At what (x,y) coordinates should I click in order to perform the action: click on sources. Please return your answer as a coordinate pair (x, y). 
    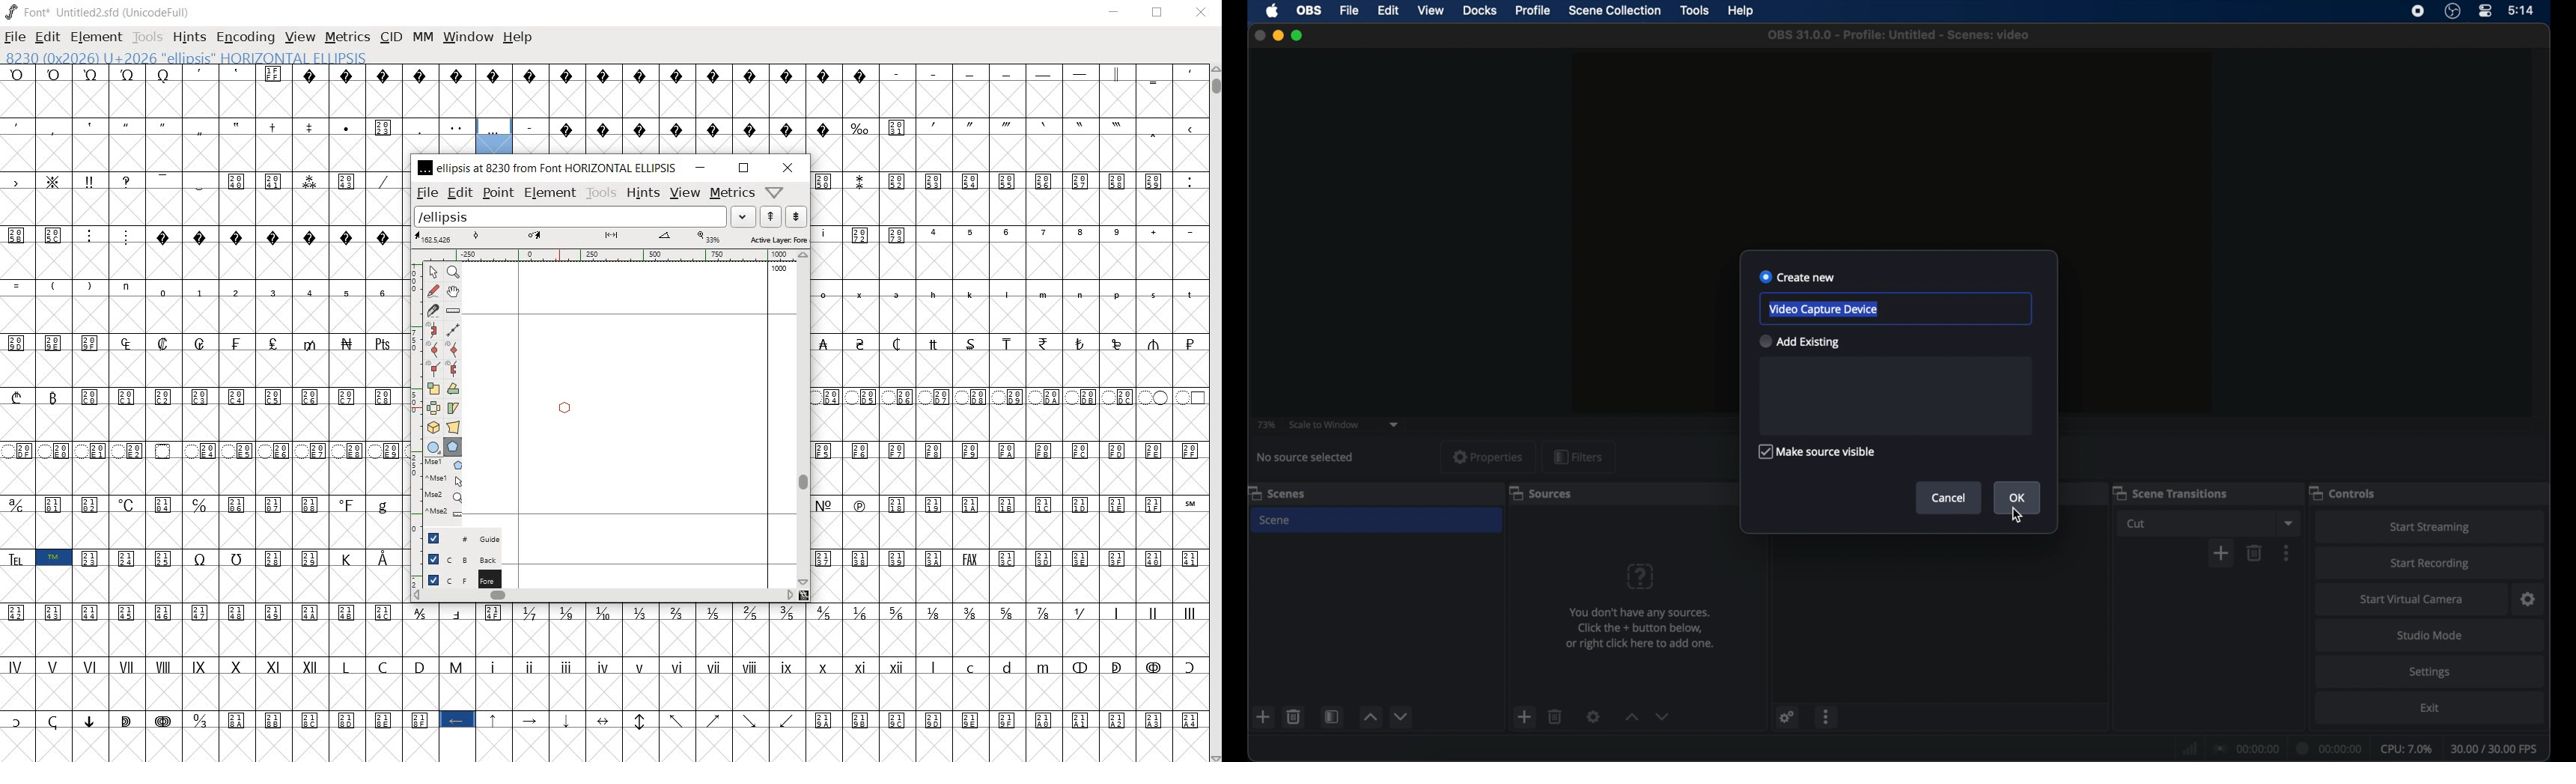
    Looking at the image, I should click on (1540, 492).